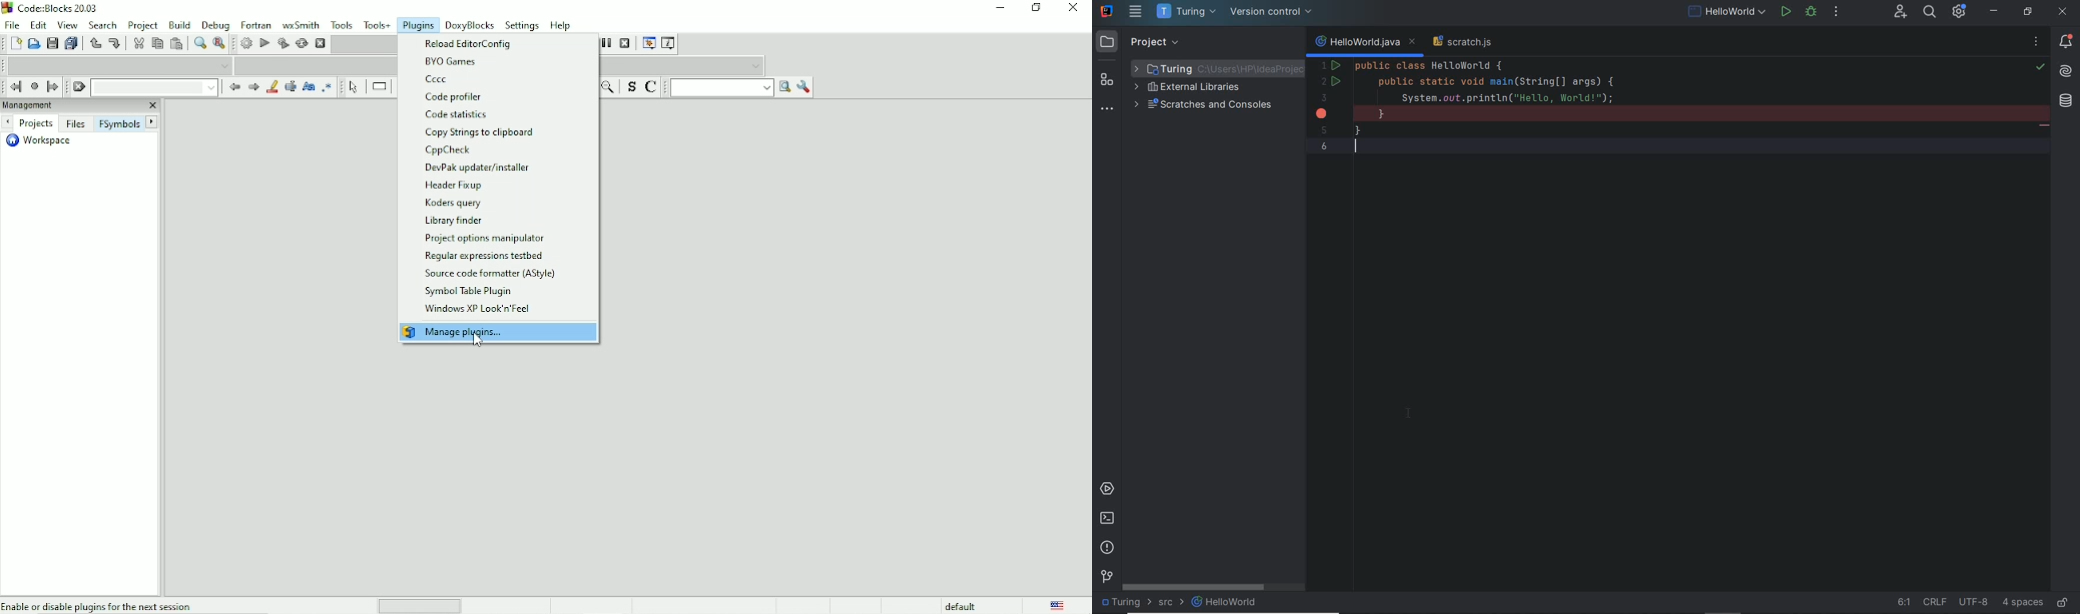 This screenshot has height=616, width=2100. I want to click on Debugging window, so click(648, 43).